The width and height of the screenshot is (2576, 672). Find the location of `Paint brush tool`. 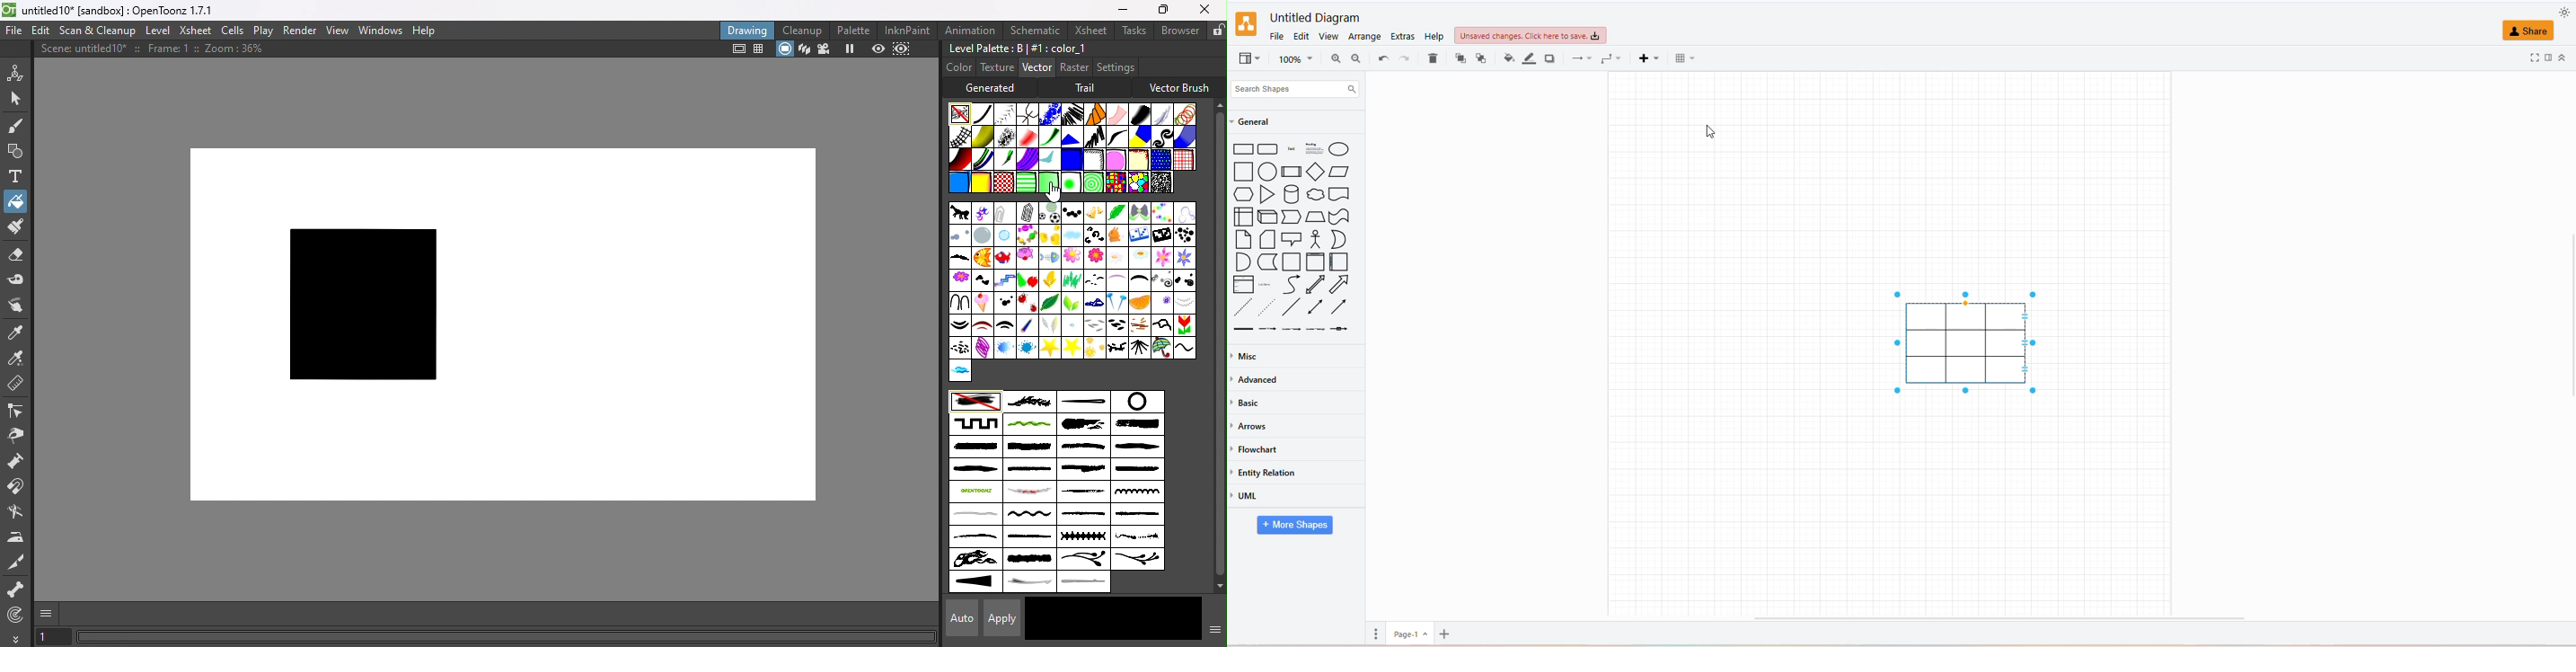

Paint brush tool is located at coordinates (14, 228).